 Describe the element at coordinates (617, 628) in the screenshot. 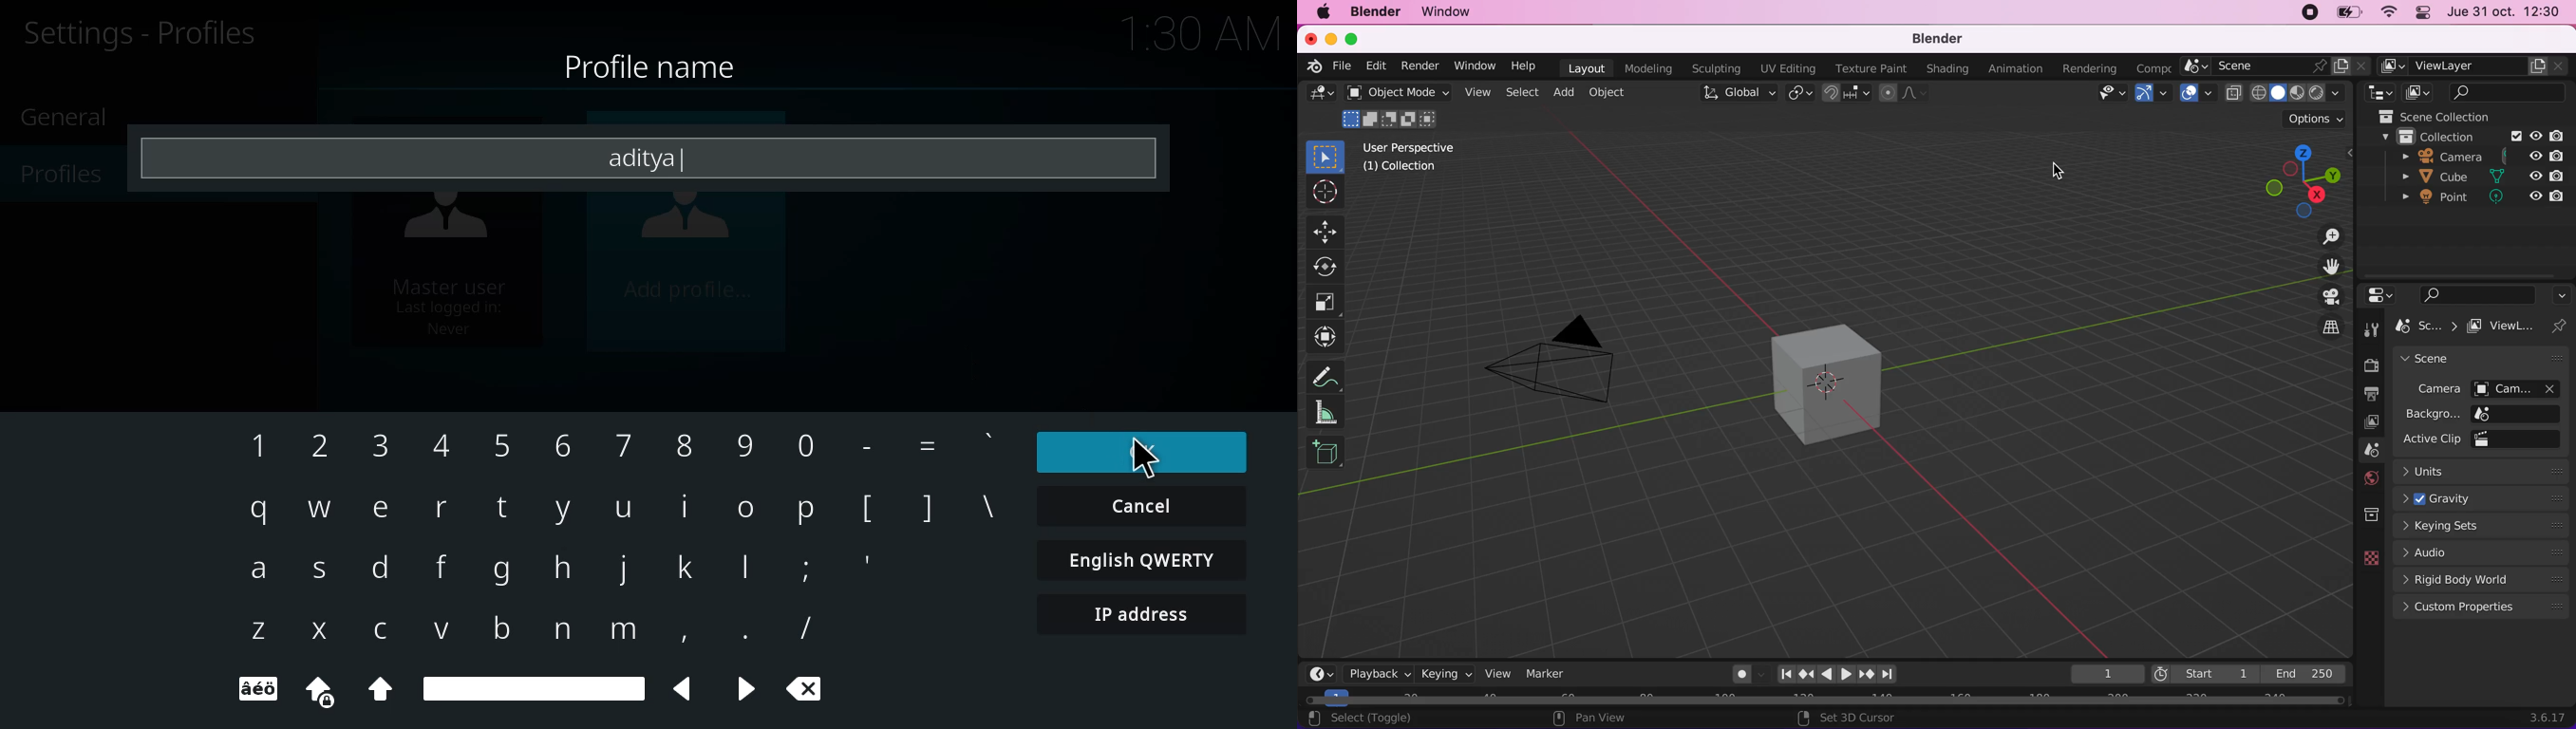

I see `m` at that location.